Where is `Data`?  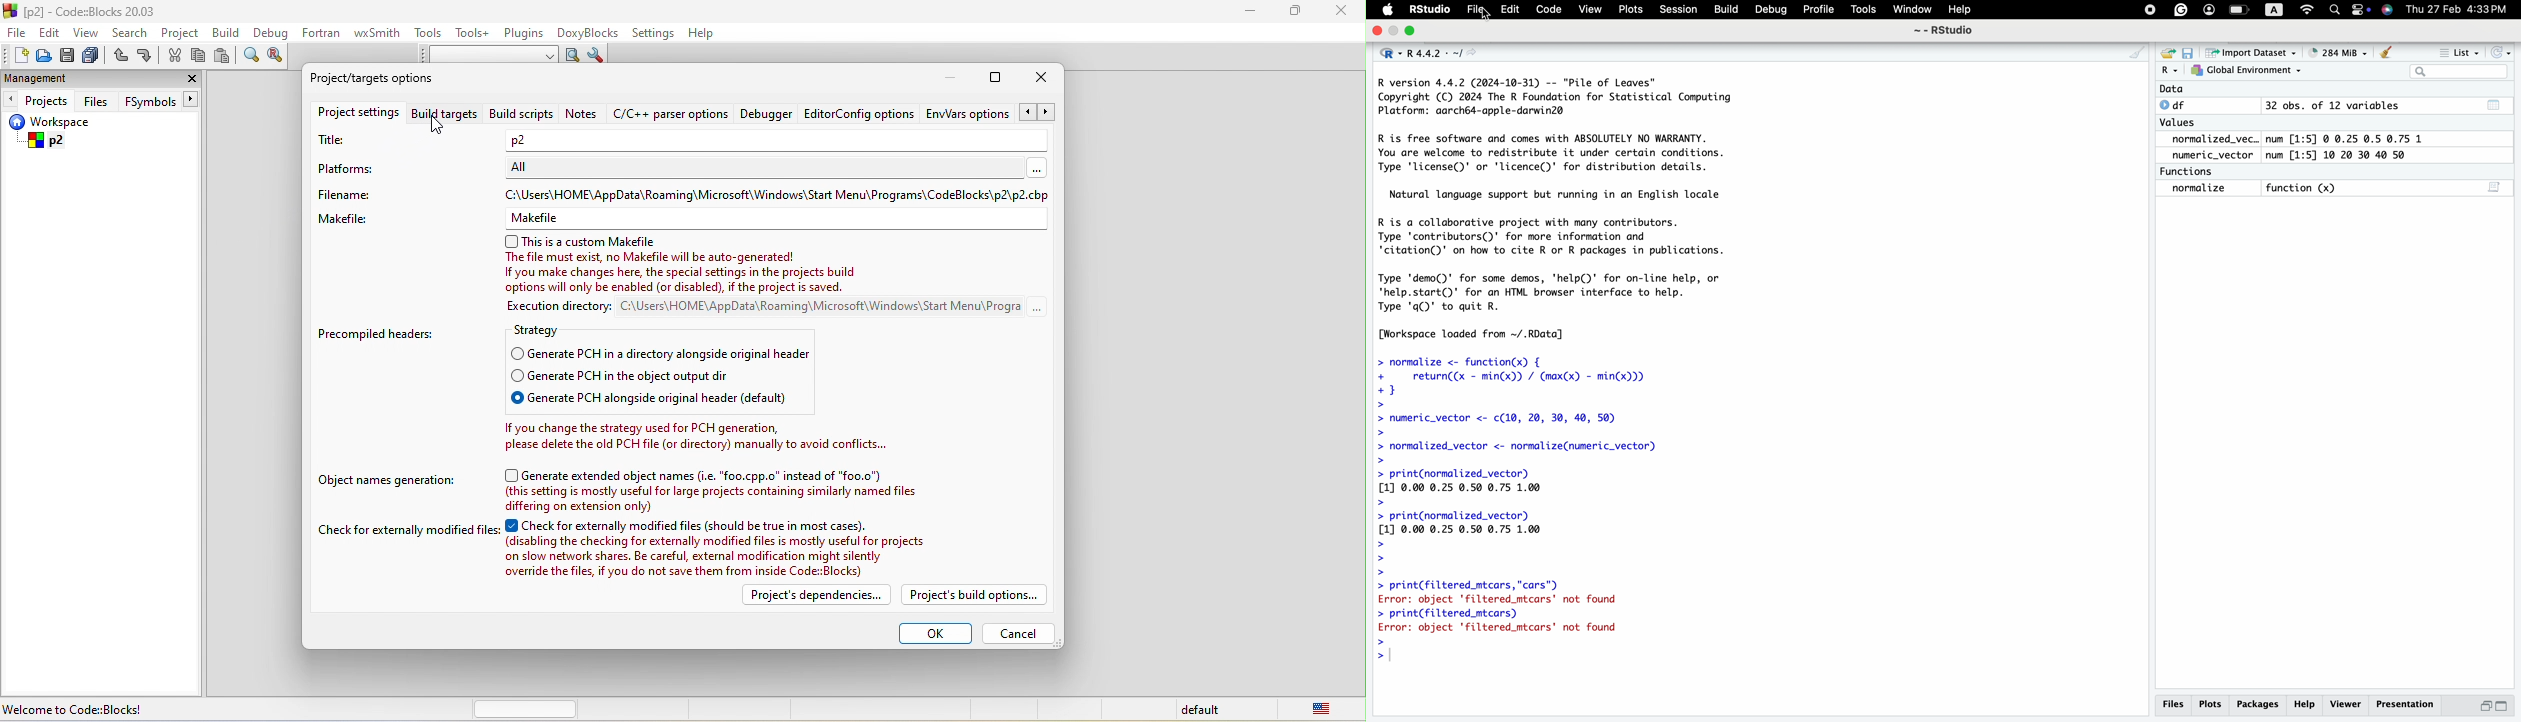 Data is located at coordinates (2171, 89).